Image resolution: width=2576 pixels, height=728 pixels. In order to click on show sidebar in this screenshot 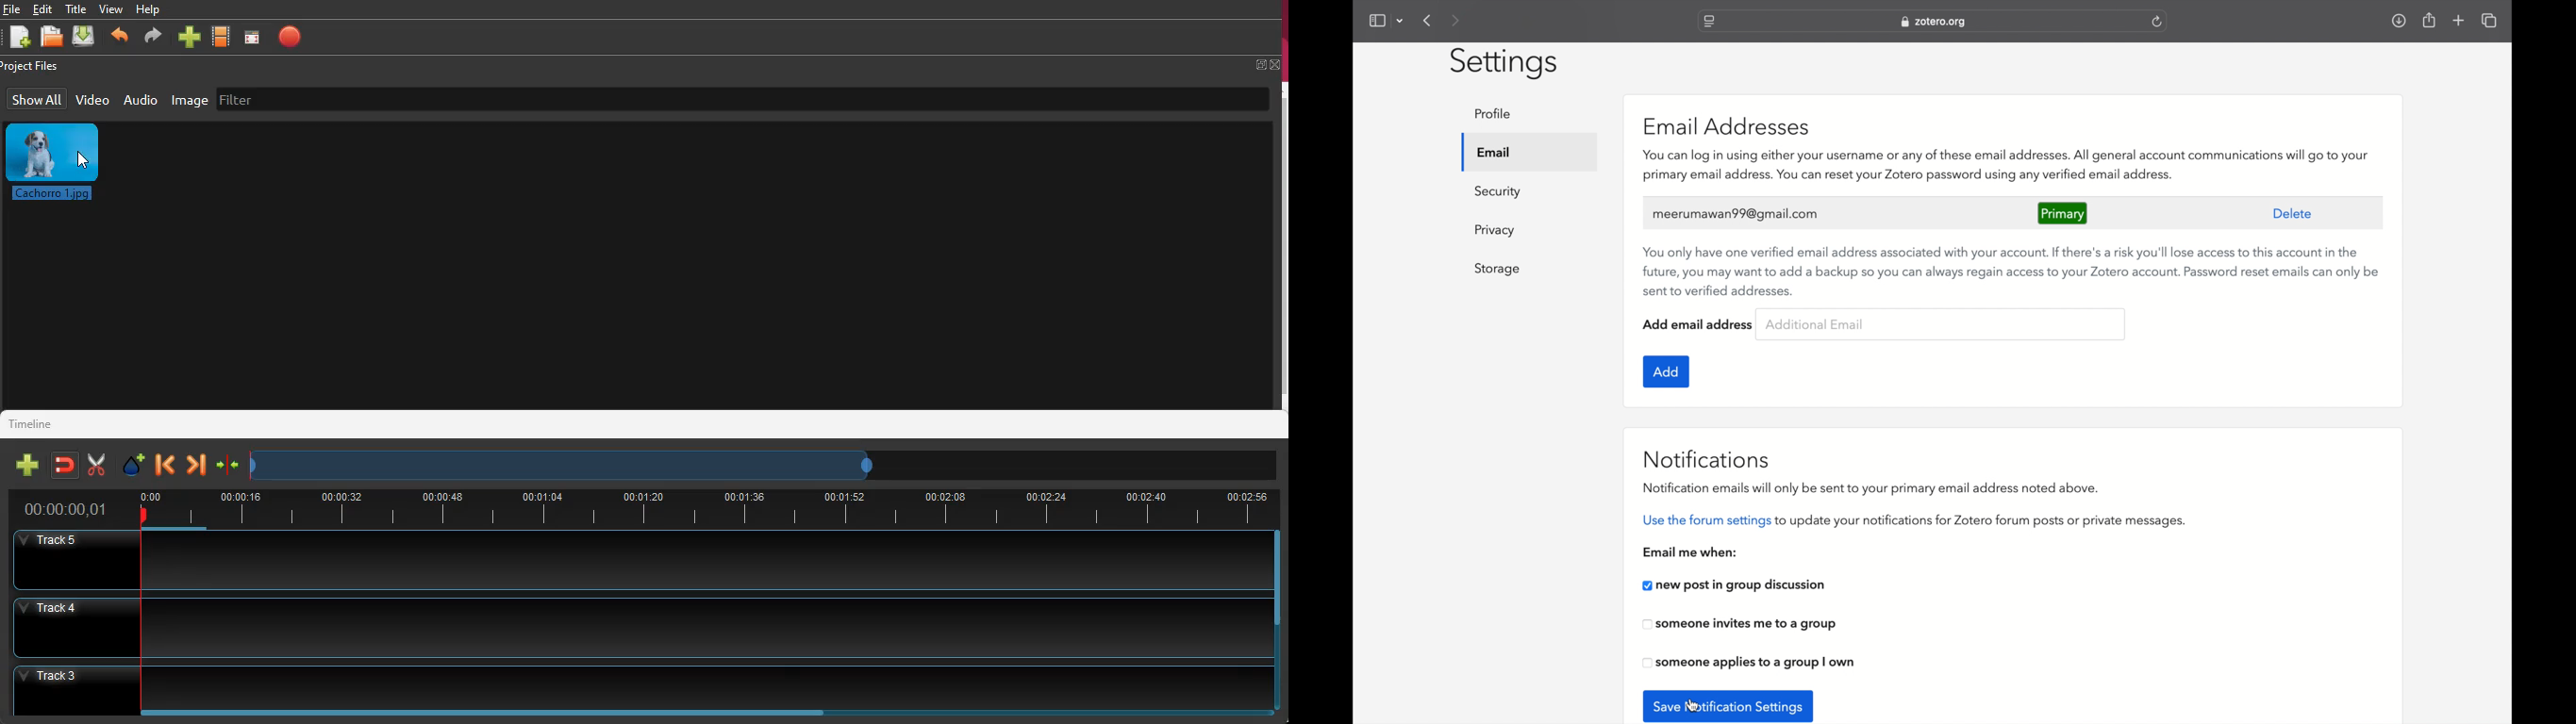, I will do `click(1376, 20)`.